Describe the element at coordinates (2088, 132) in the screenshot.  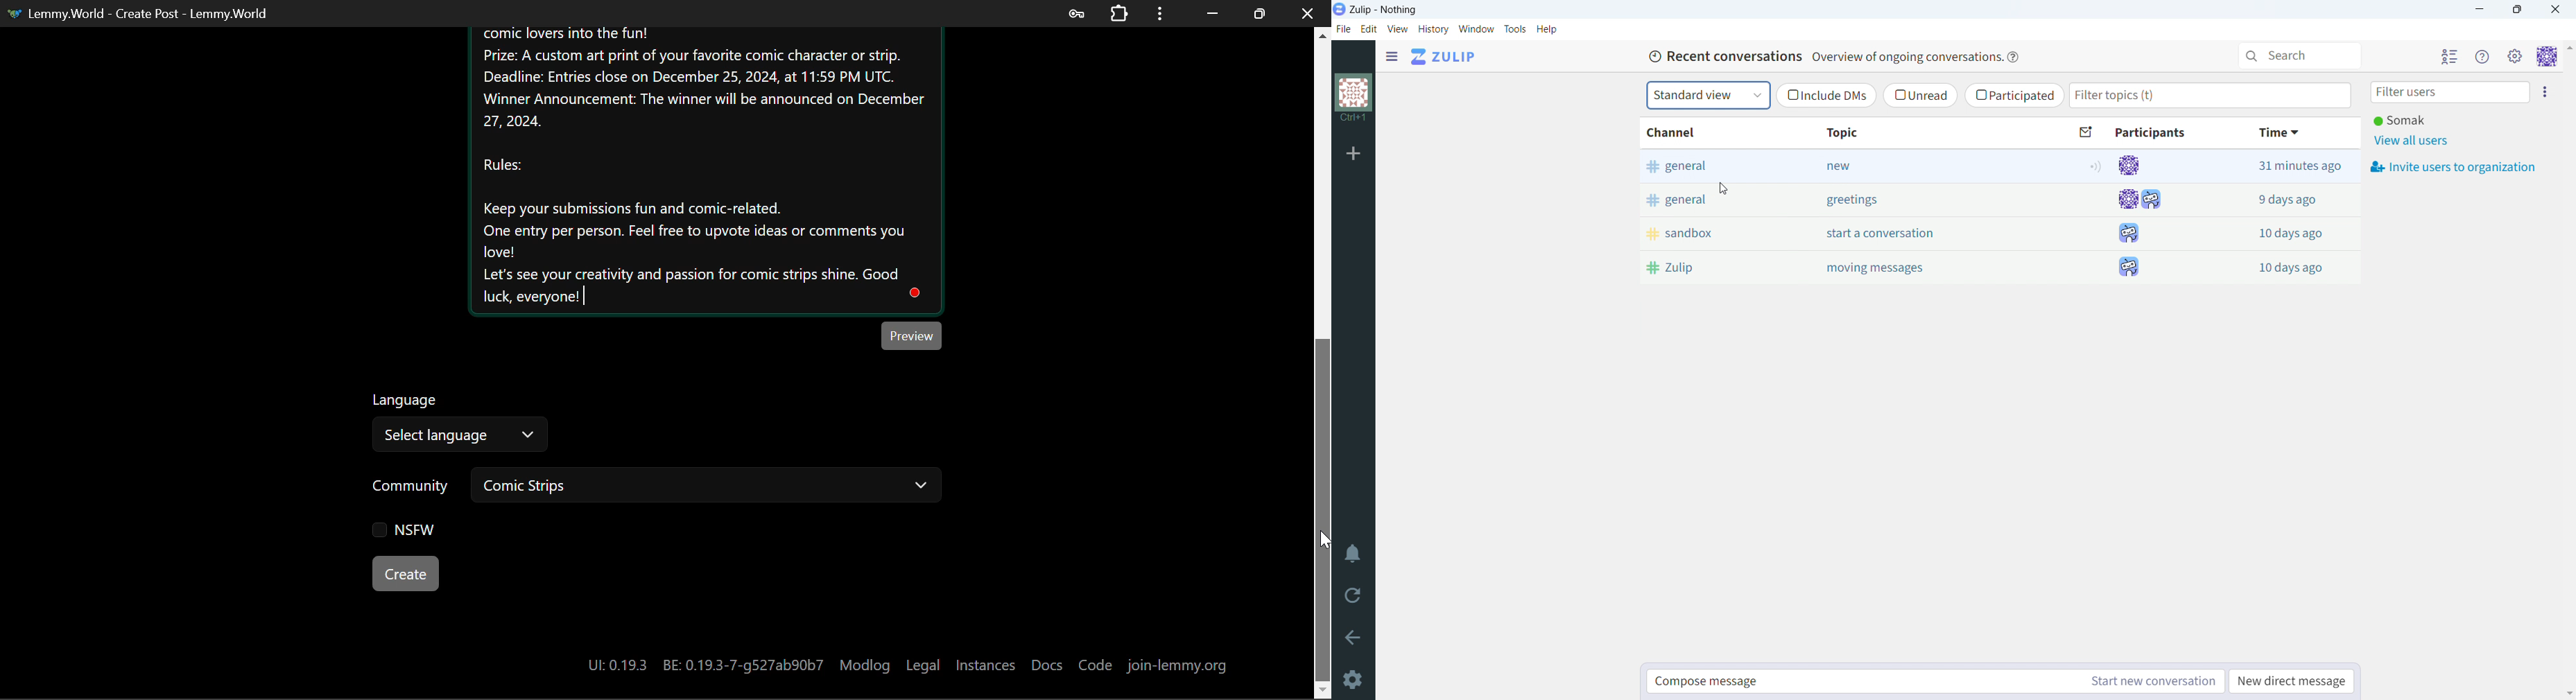
I see `sort by unread message count` at that location.